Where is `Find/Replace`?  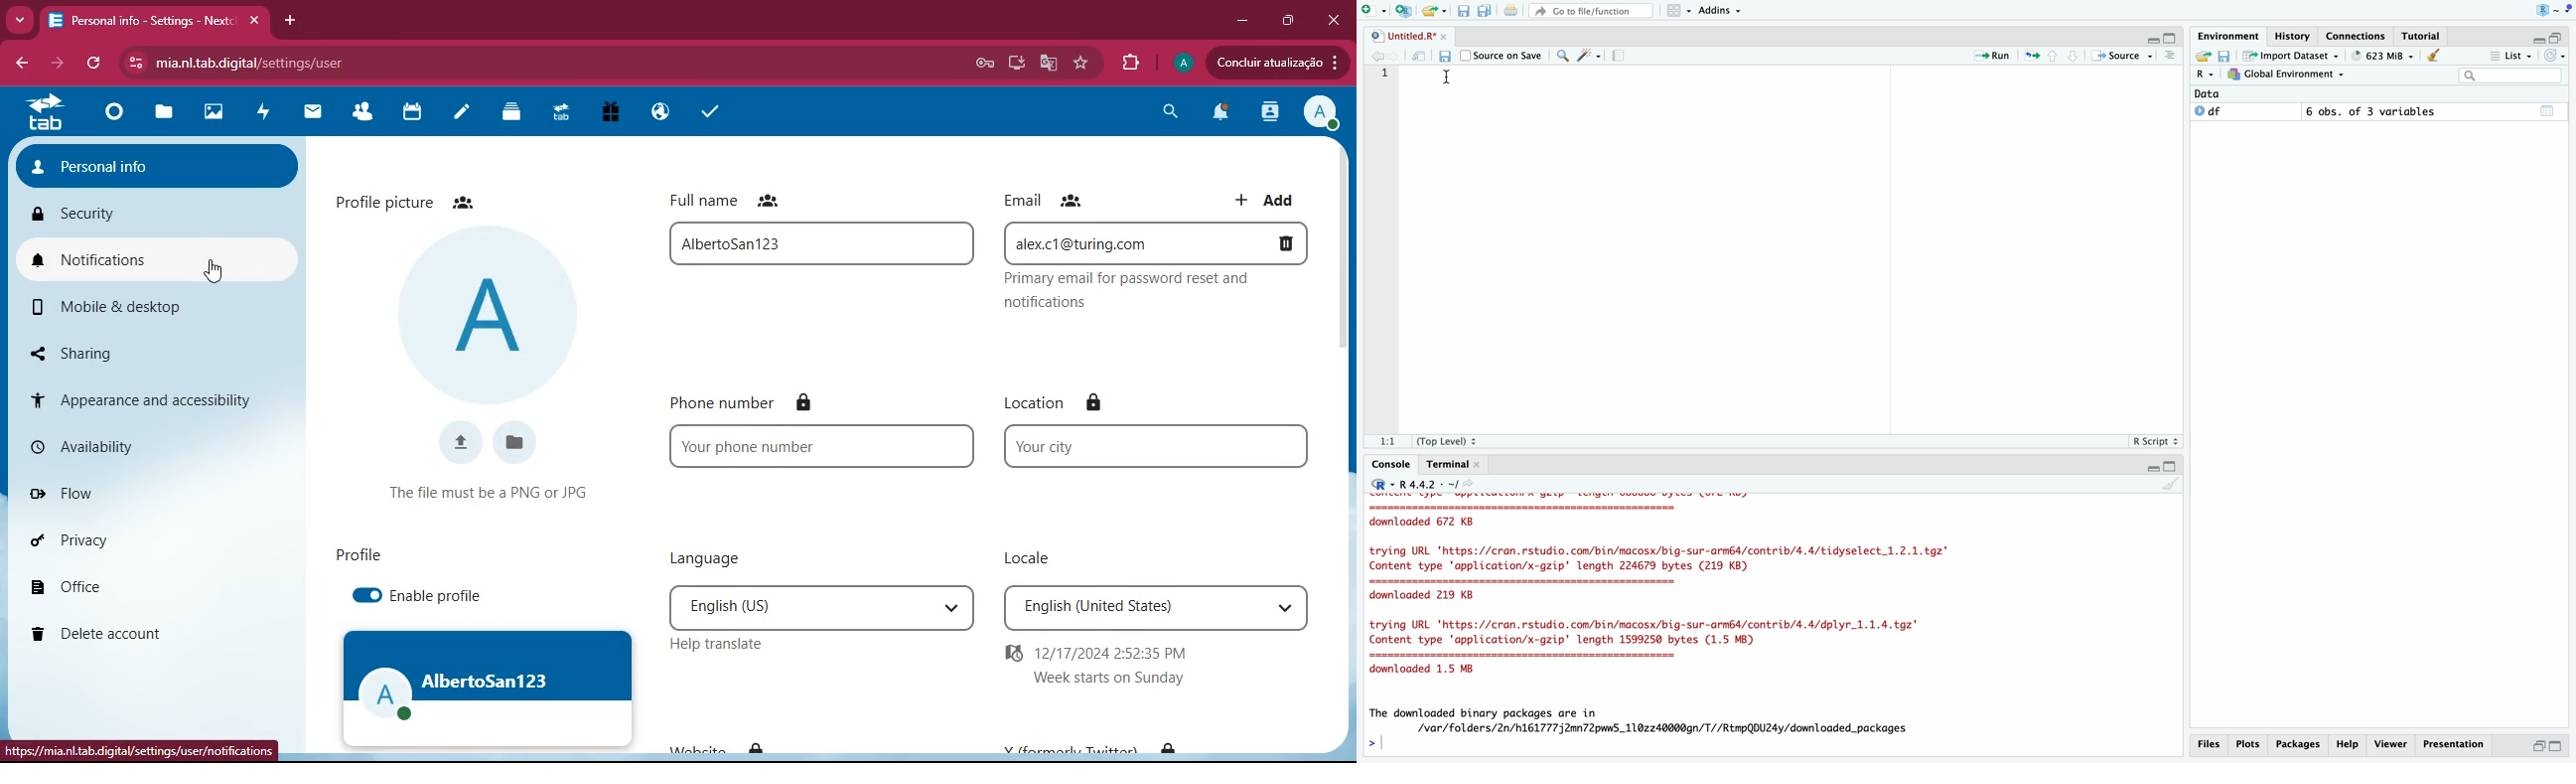
Find/Replace is located at coordinates (1563, 56).